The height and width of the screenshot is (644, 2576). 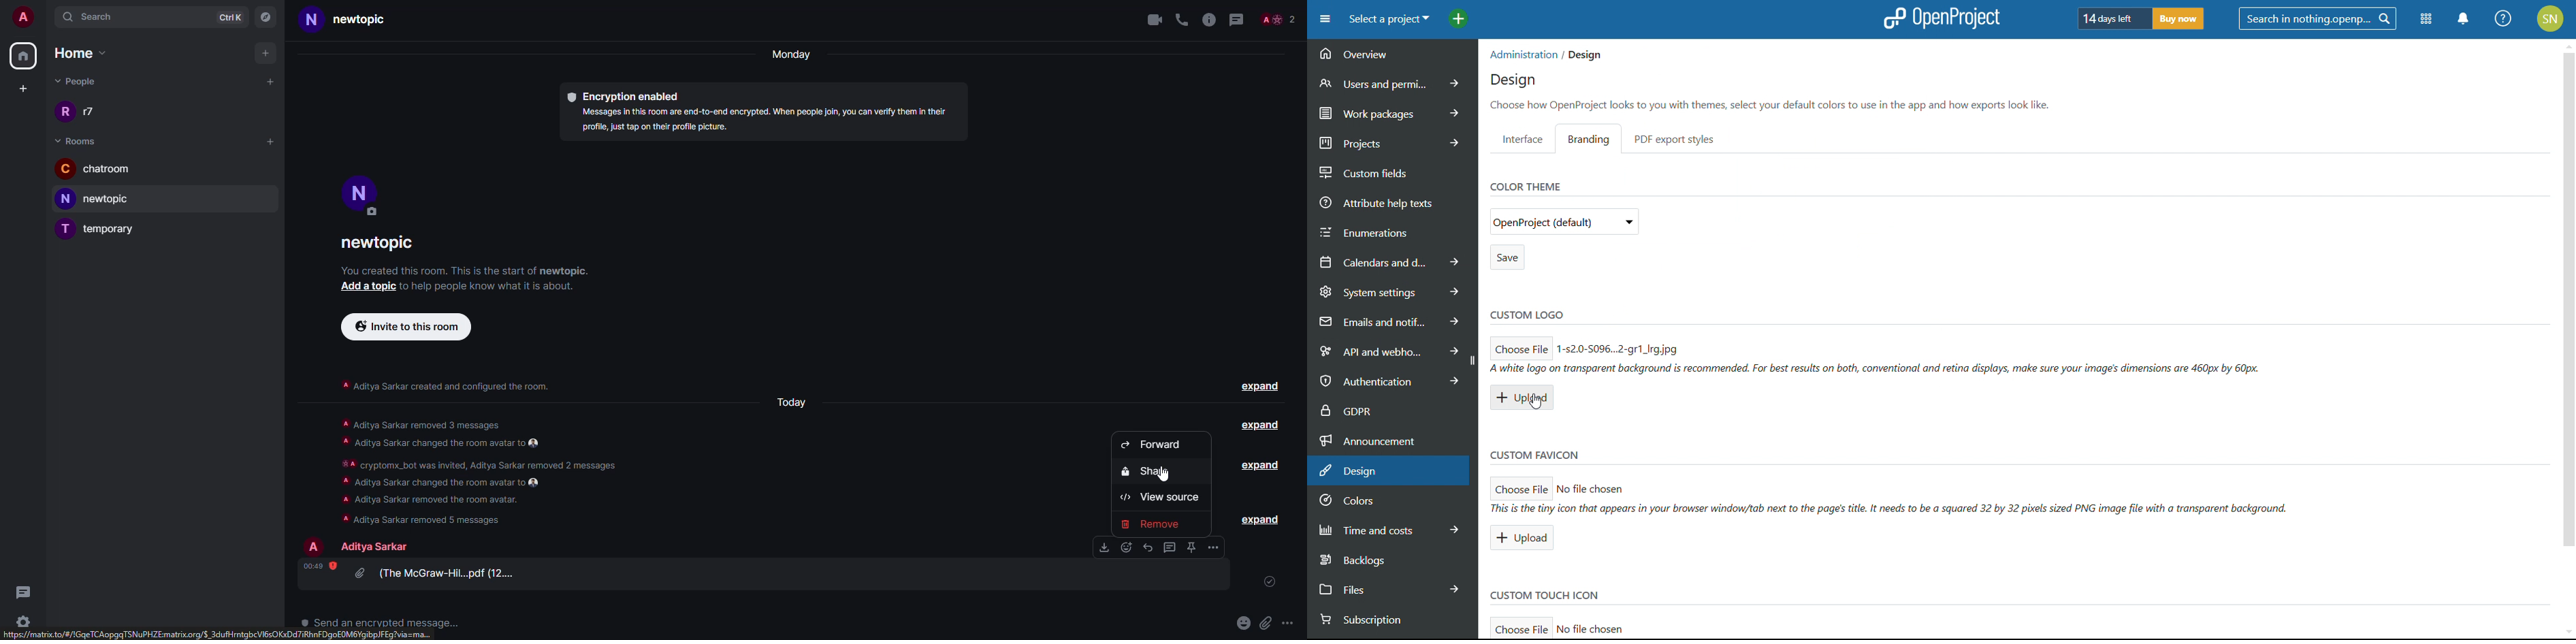 What do you see at coordinates (1895, 509) in the screenshot?
I see `ll This is the tiny icon that appears tn your browser winaow/tab next to the pages title. It neeas to be a squared 32 by 32 pixels sized PNG image file with a transparent background.` at bounding box center [1895, 509].